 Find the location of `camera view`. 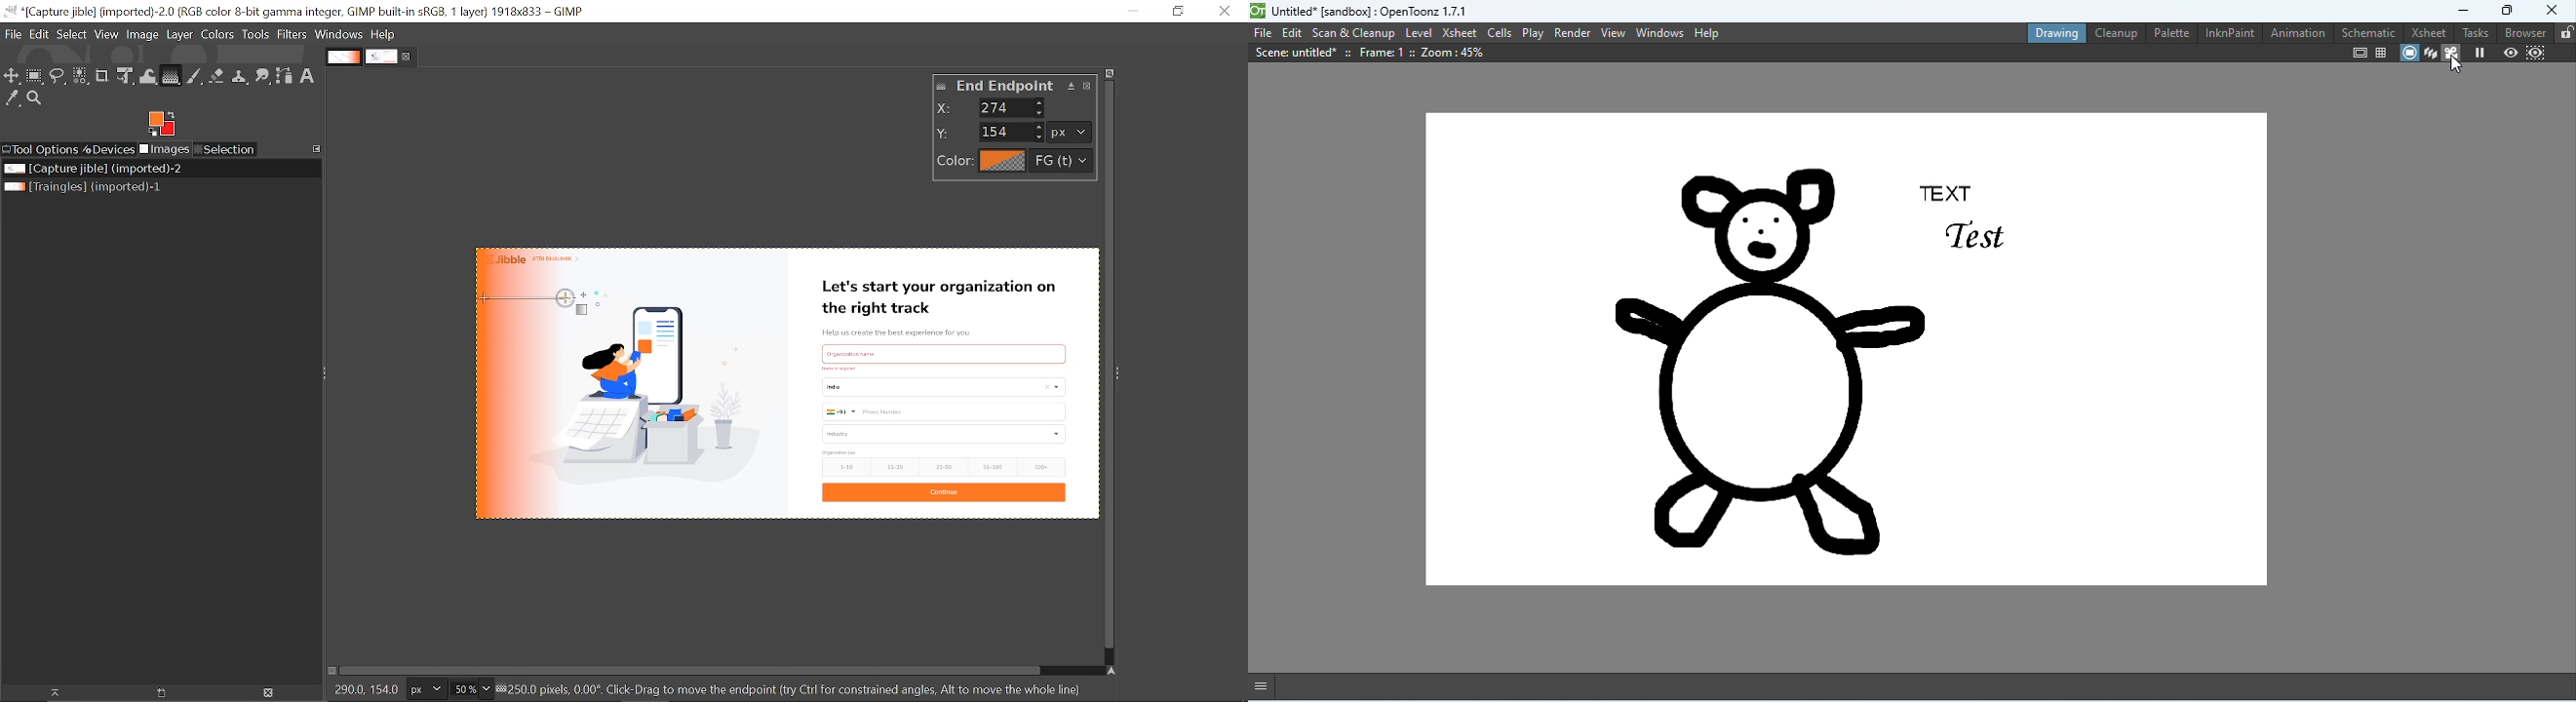

camera view is located at coordinates (2452, 54).